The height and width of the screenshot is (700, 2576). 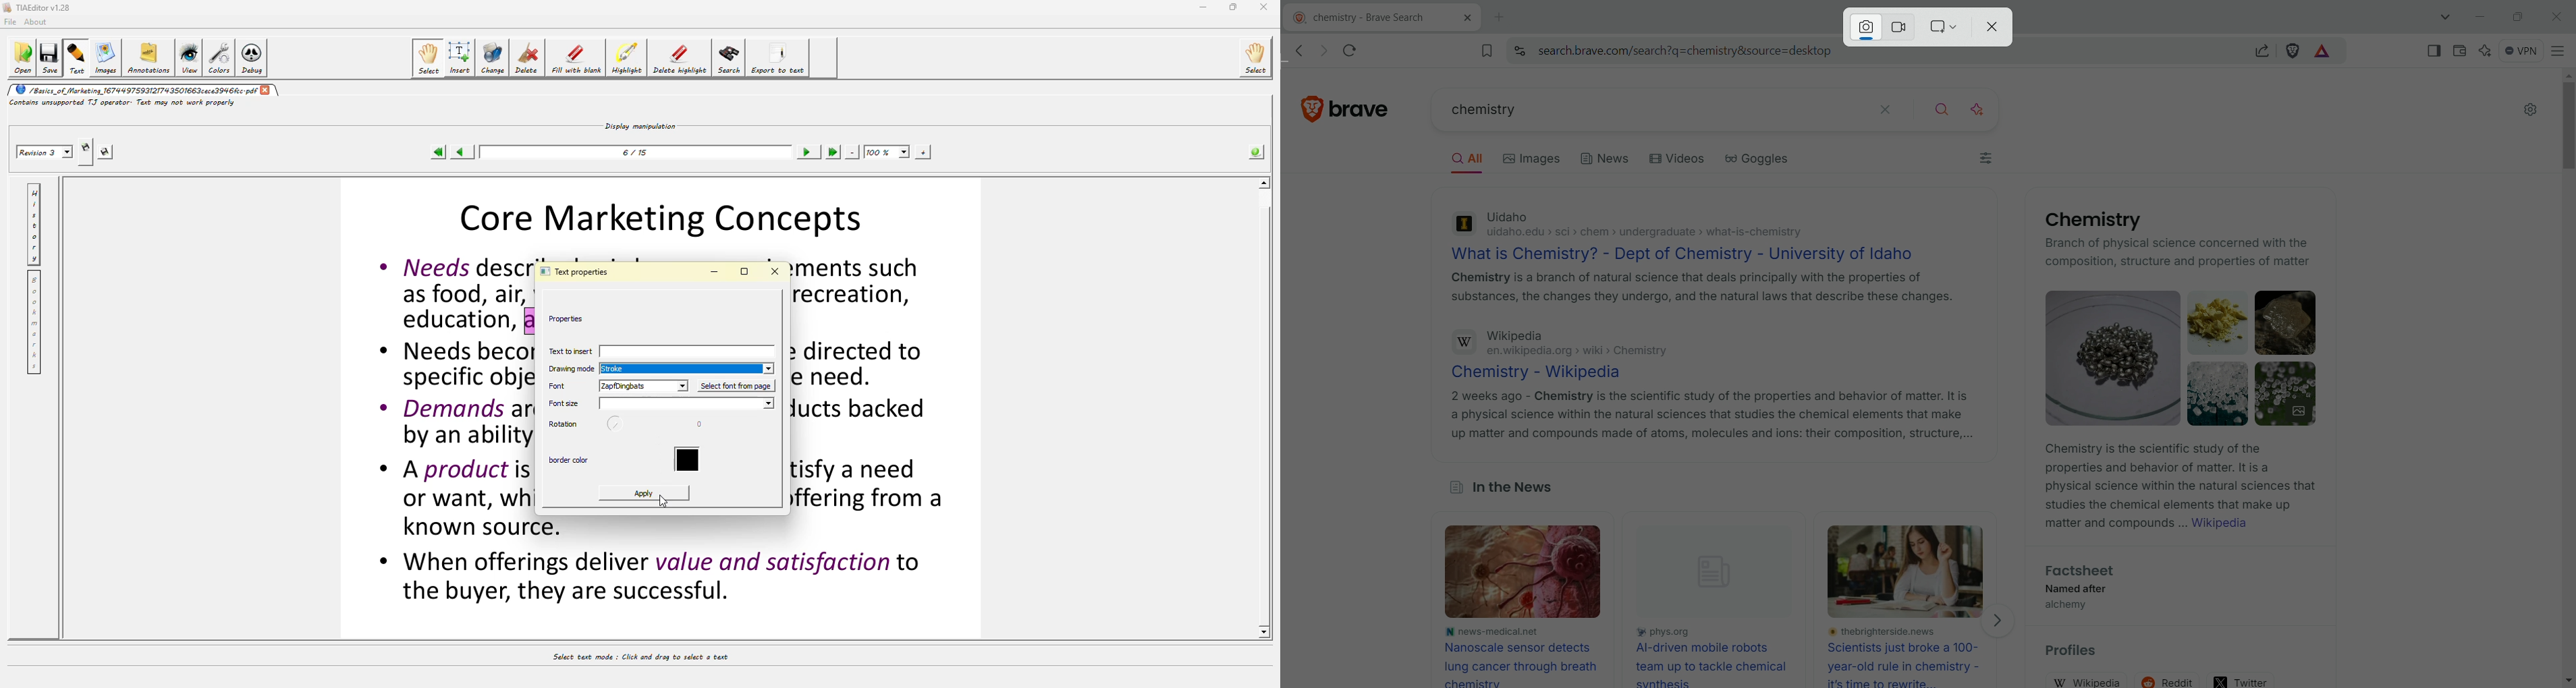 I want to click on border color, so click(x=569, y=459).